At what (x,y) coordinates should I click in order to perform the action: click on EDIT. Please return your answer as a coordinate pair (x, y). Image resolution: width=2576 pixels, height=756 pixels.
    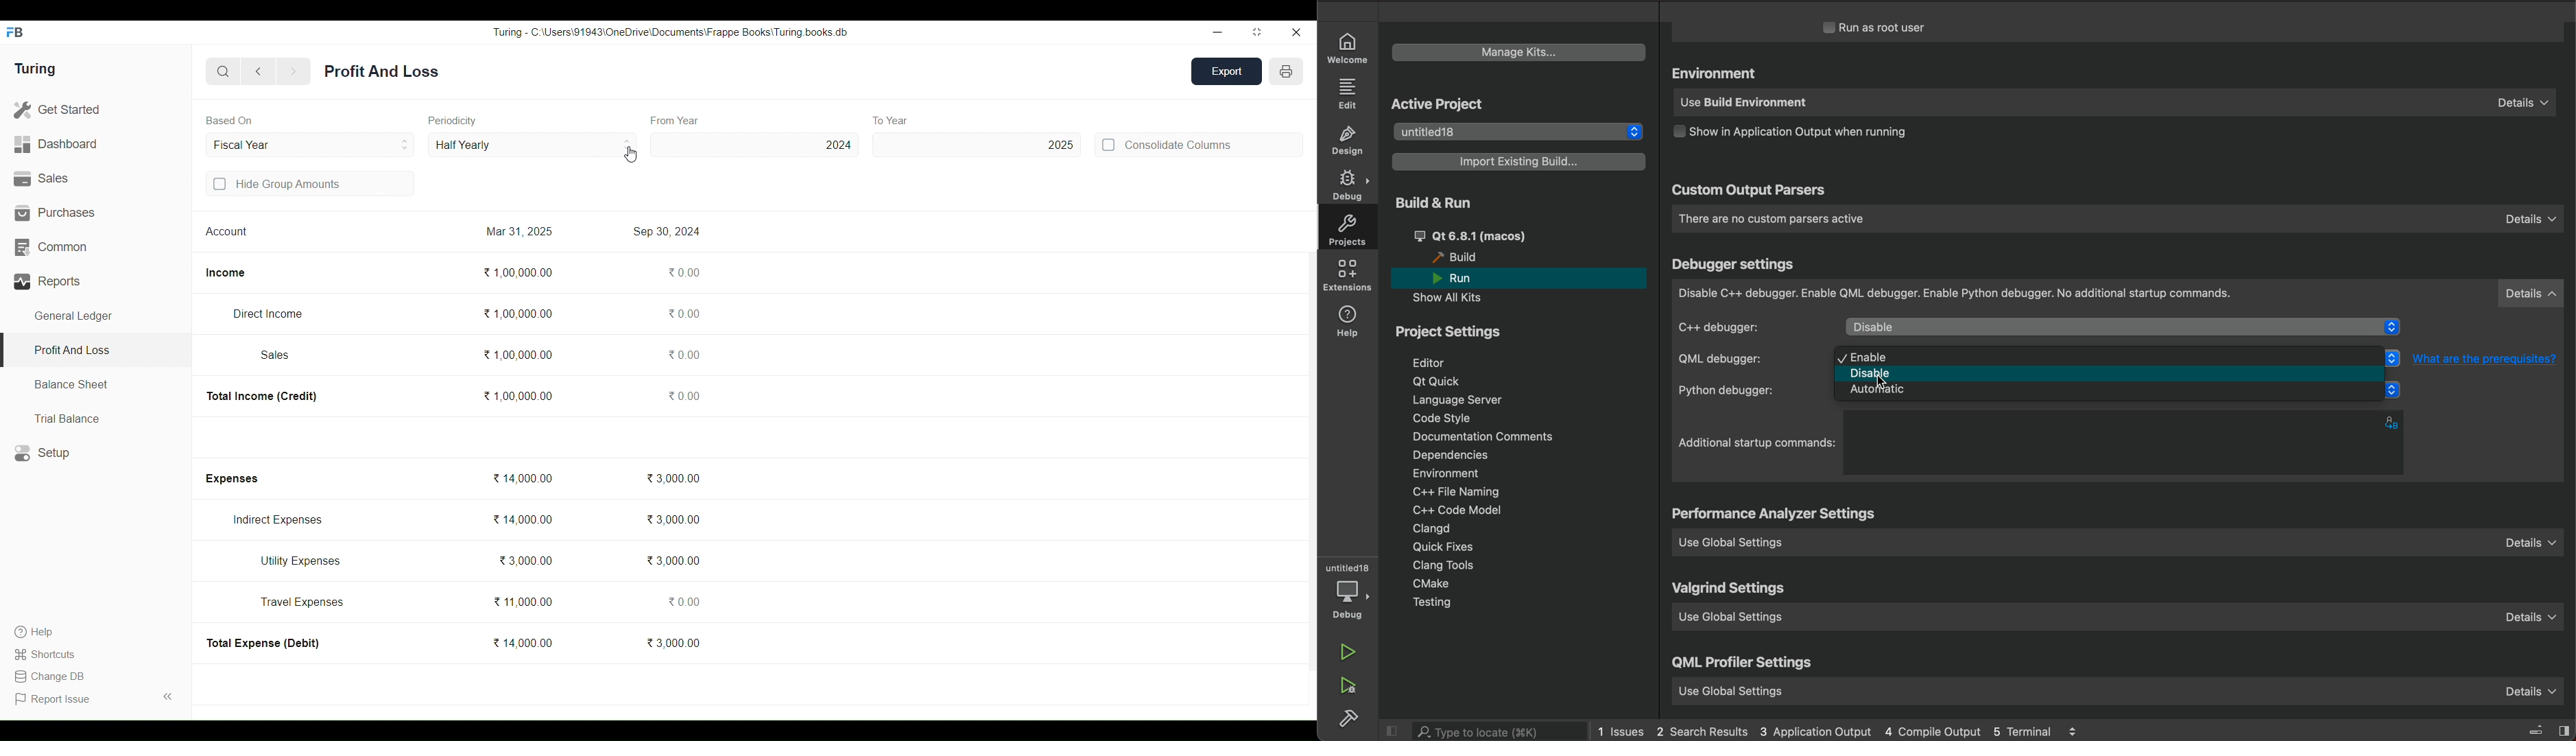
    Looking at the image, I should click on (1349, 93).